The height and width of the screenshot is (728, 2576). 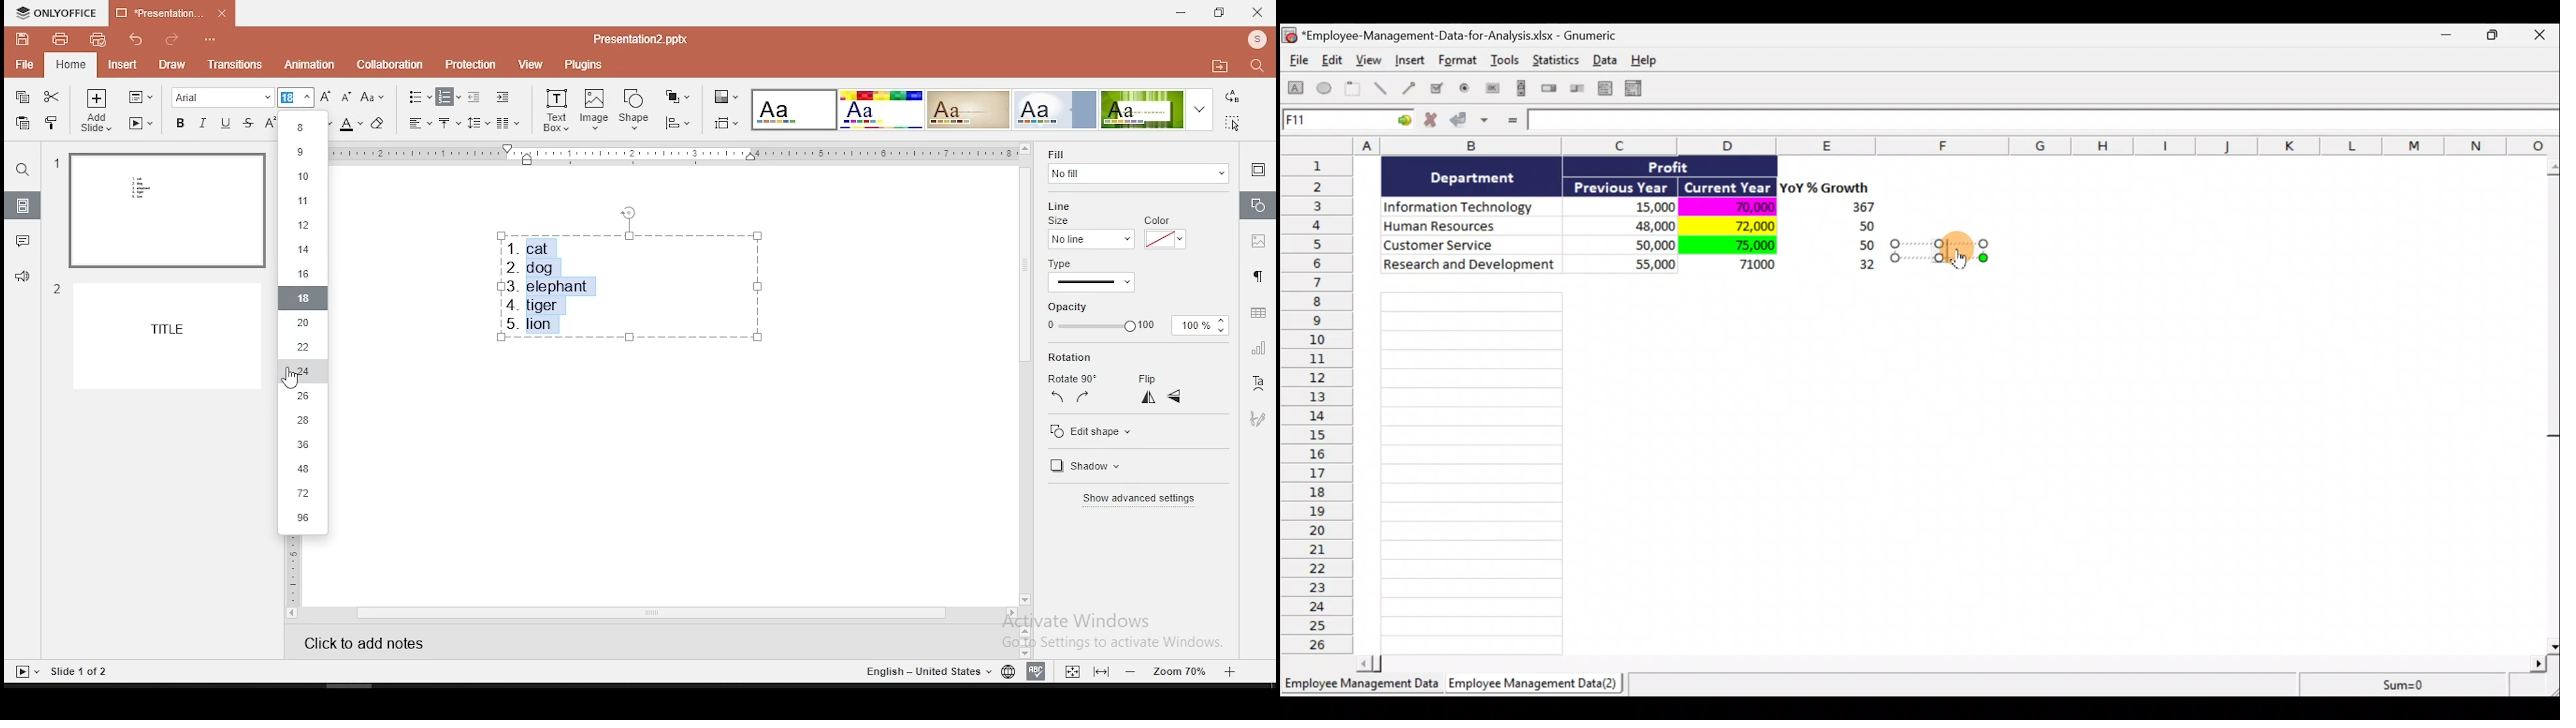 What do you see at coordinates (168, 13) in the screenshot?
I see `presentation` at bounding box center [168, 13].